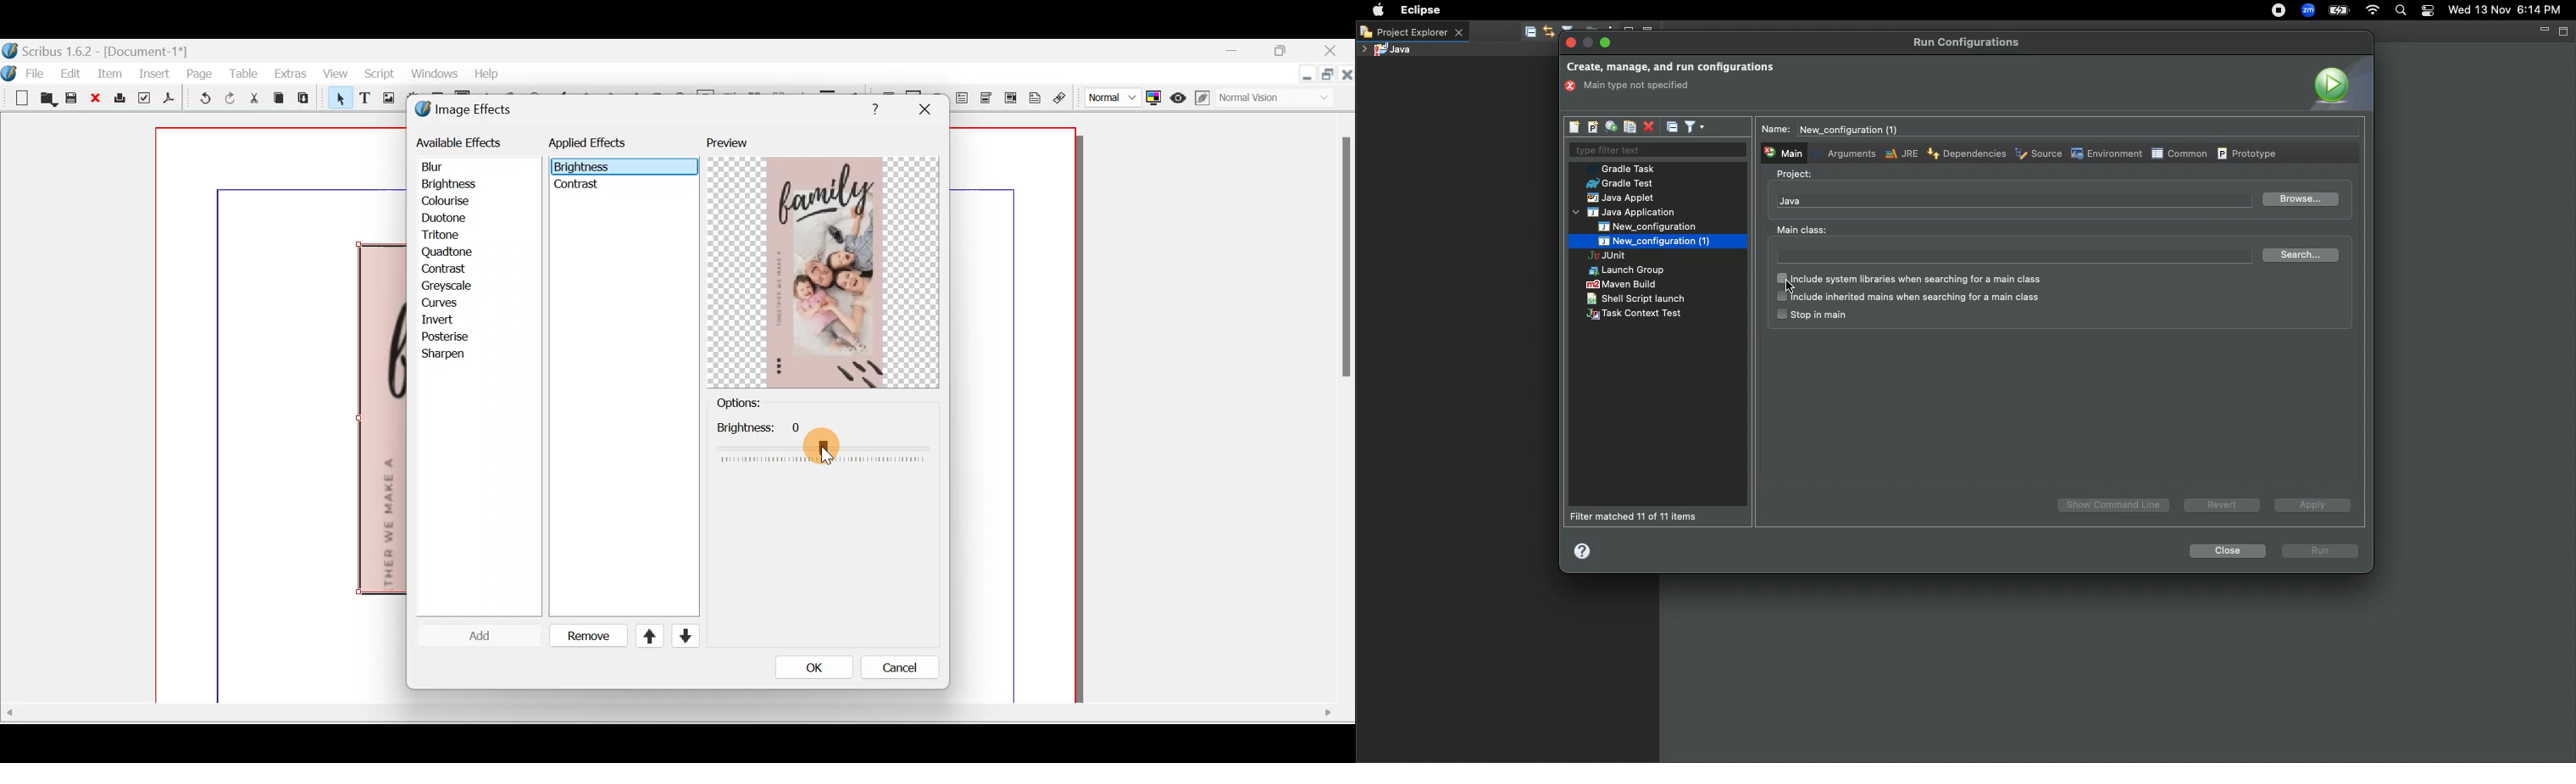 The width and height of the screenshot is (2576, 784). What do you see at coordinates (155, 73) in the screenshot?
I see `Insert` at bounding box center [155, 73].